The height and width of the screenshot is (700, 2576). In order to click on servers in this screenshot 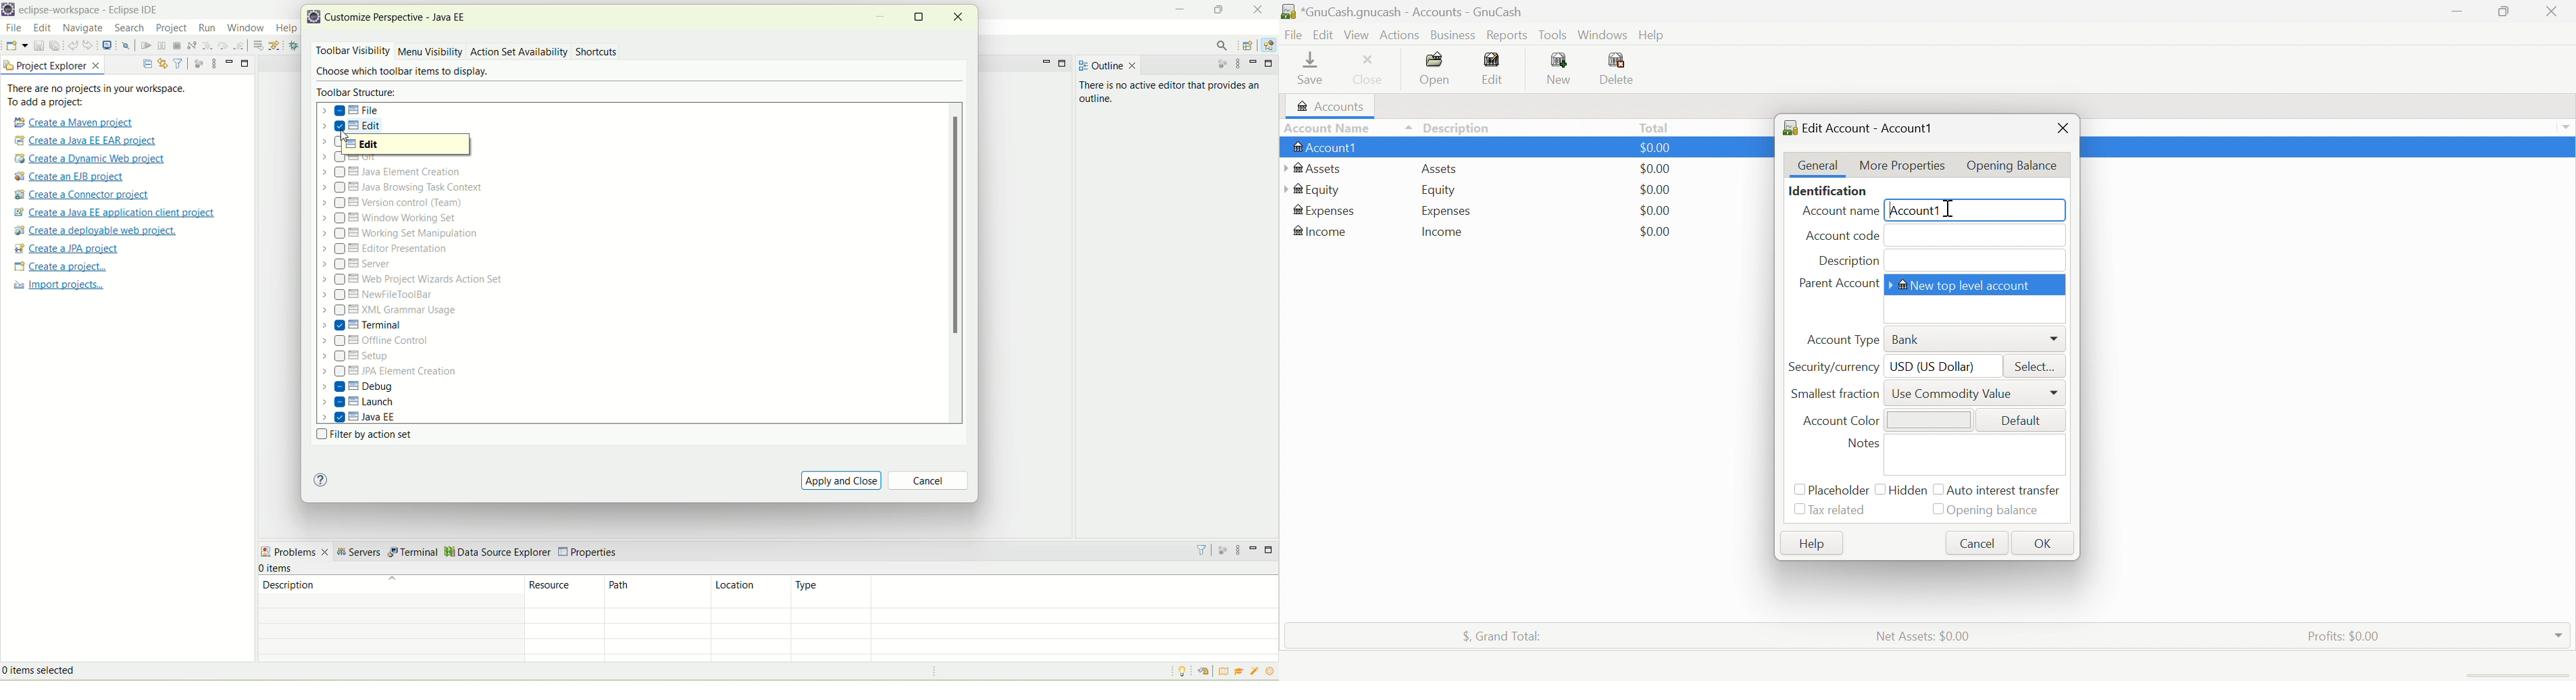, I will do `click(358, 554)`.